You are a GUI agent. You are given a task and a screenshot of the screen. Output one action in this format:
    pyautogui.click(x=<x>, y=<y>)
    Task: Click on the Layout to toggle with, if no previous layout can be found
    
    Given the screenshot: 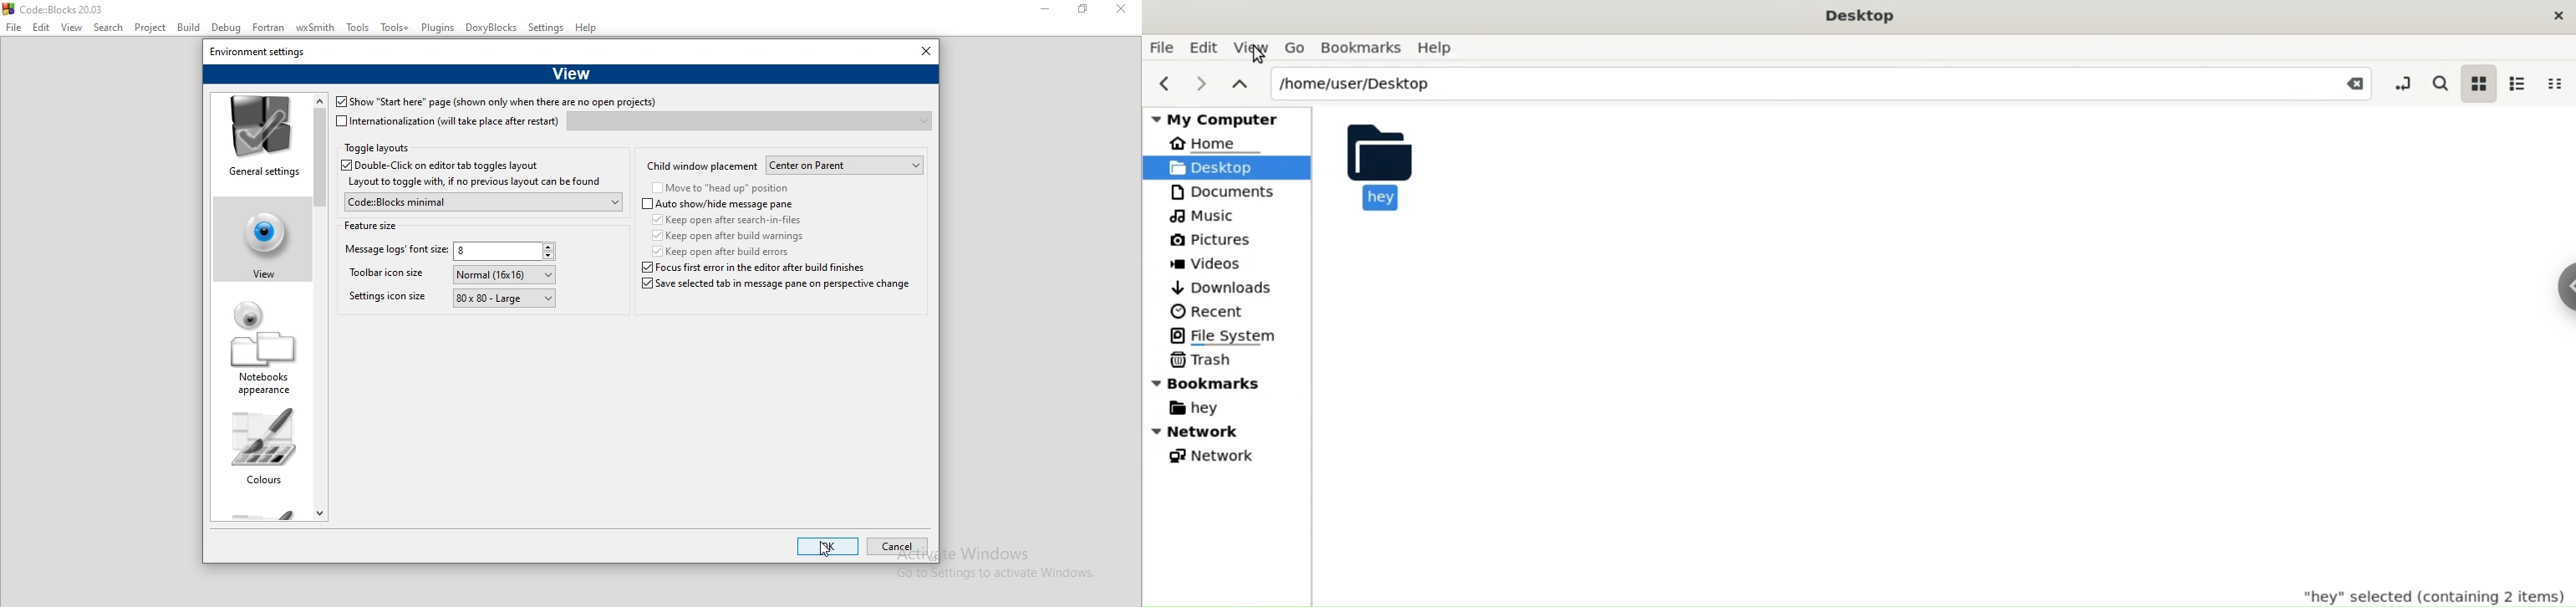 What is the action you would take?
    pyautogui.click(x=473, y=182)
    